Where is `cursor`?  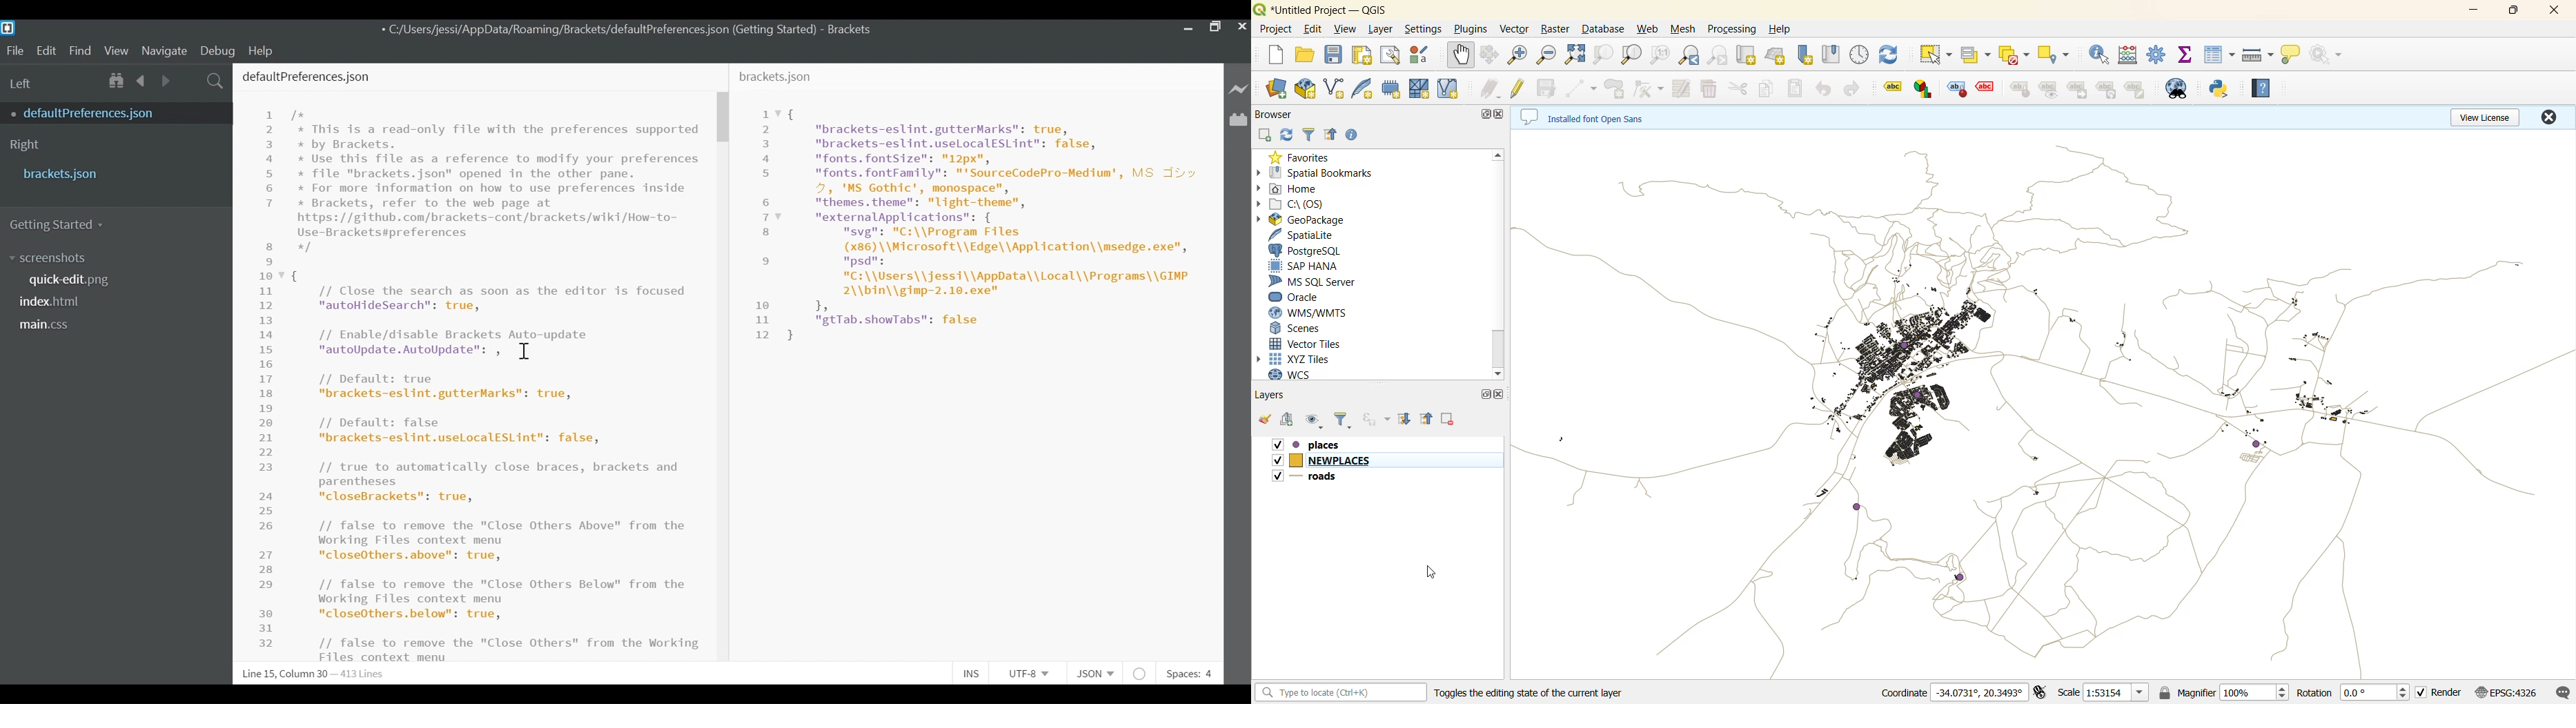
cursor is located at coordinates (525, 351).